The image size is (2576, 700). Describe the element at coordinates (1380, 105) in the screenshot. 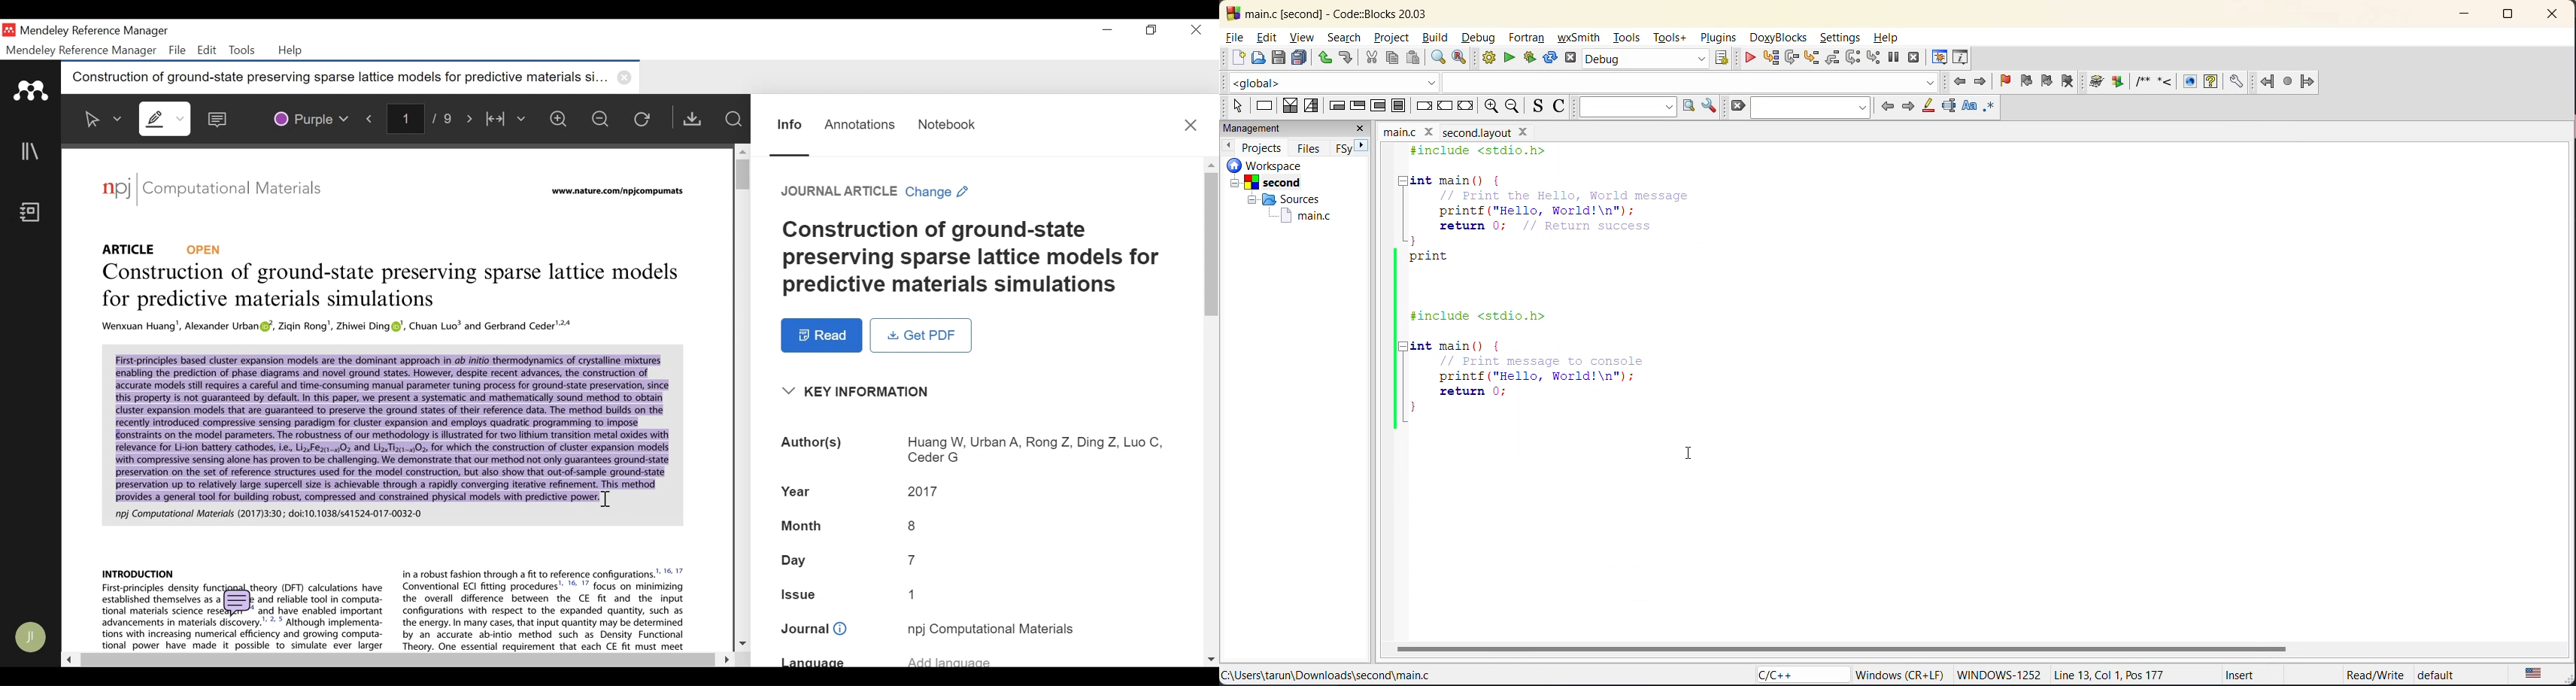

I see `counting loop` at that location.